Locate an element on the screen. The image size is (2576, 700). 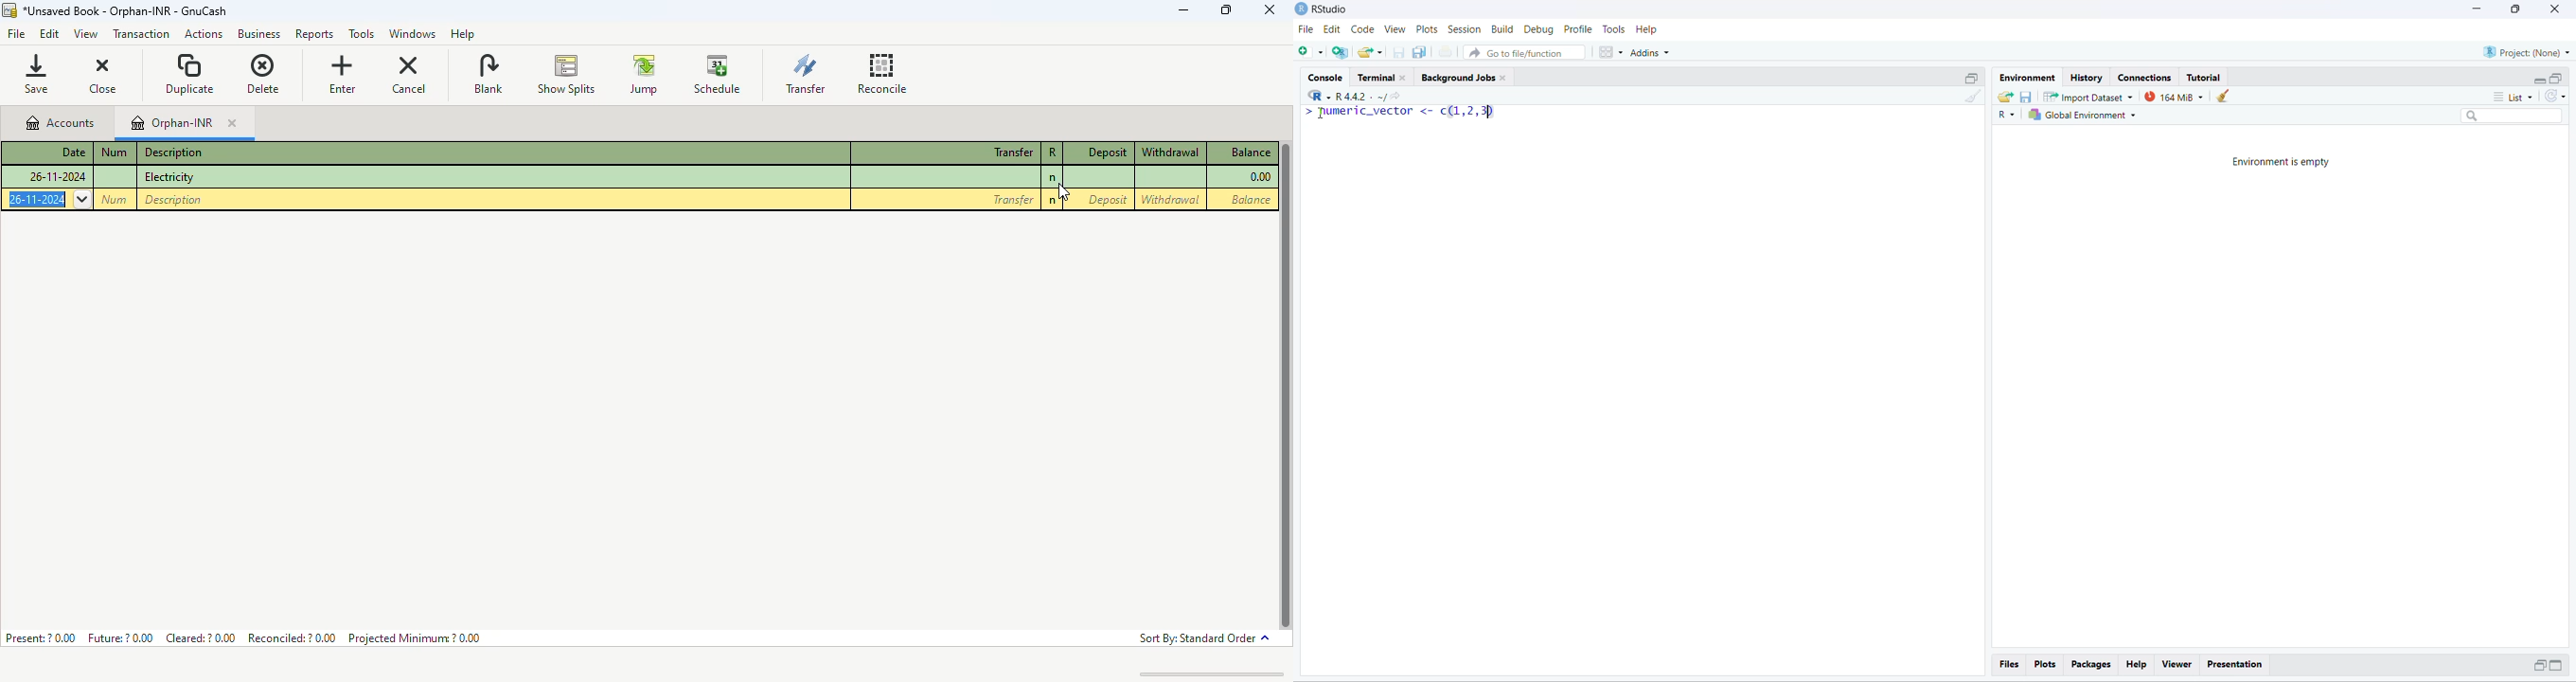
deposit is located at coordinates (1108, 199).